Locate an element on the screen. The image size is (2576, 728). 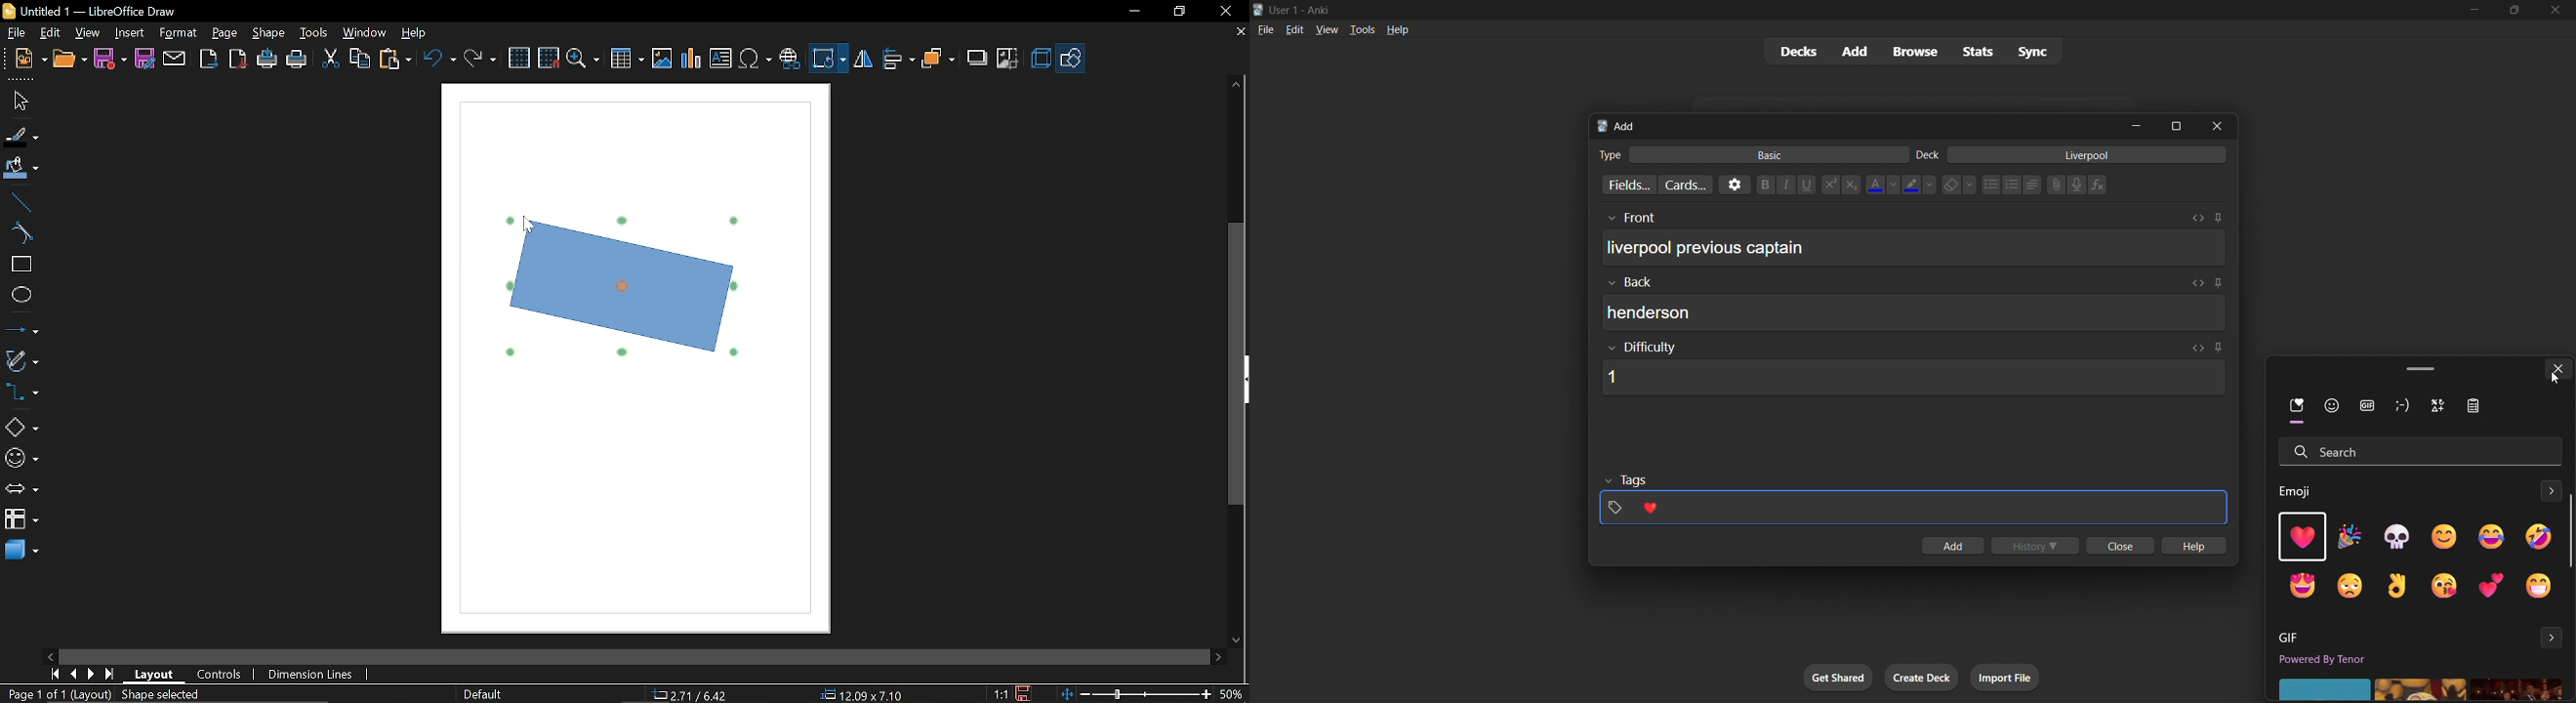
close tab is located at coordinates (1240, 33).